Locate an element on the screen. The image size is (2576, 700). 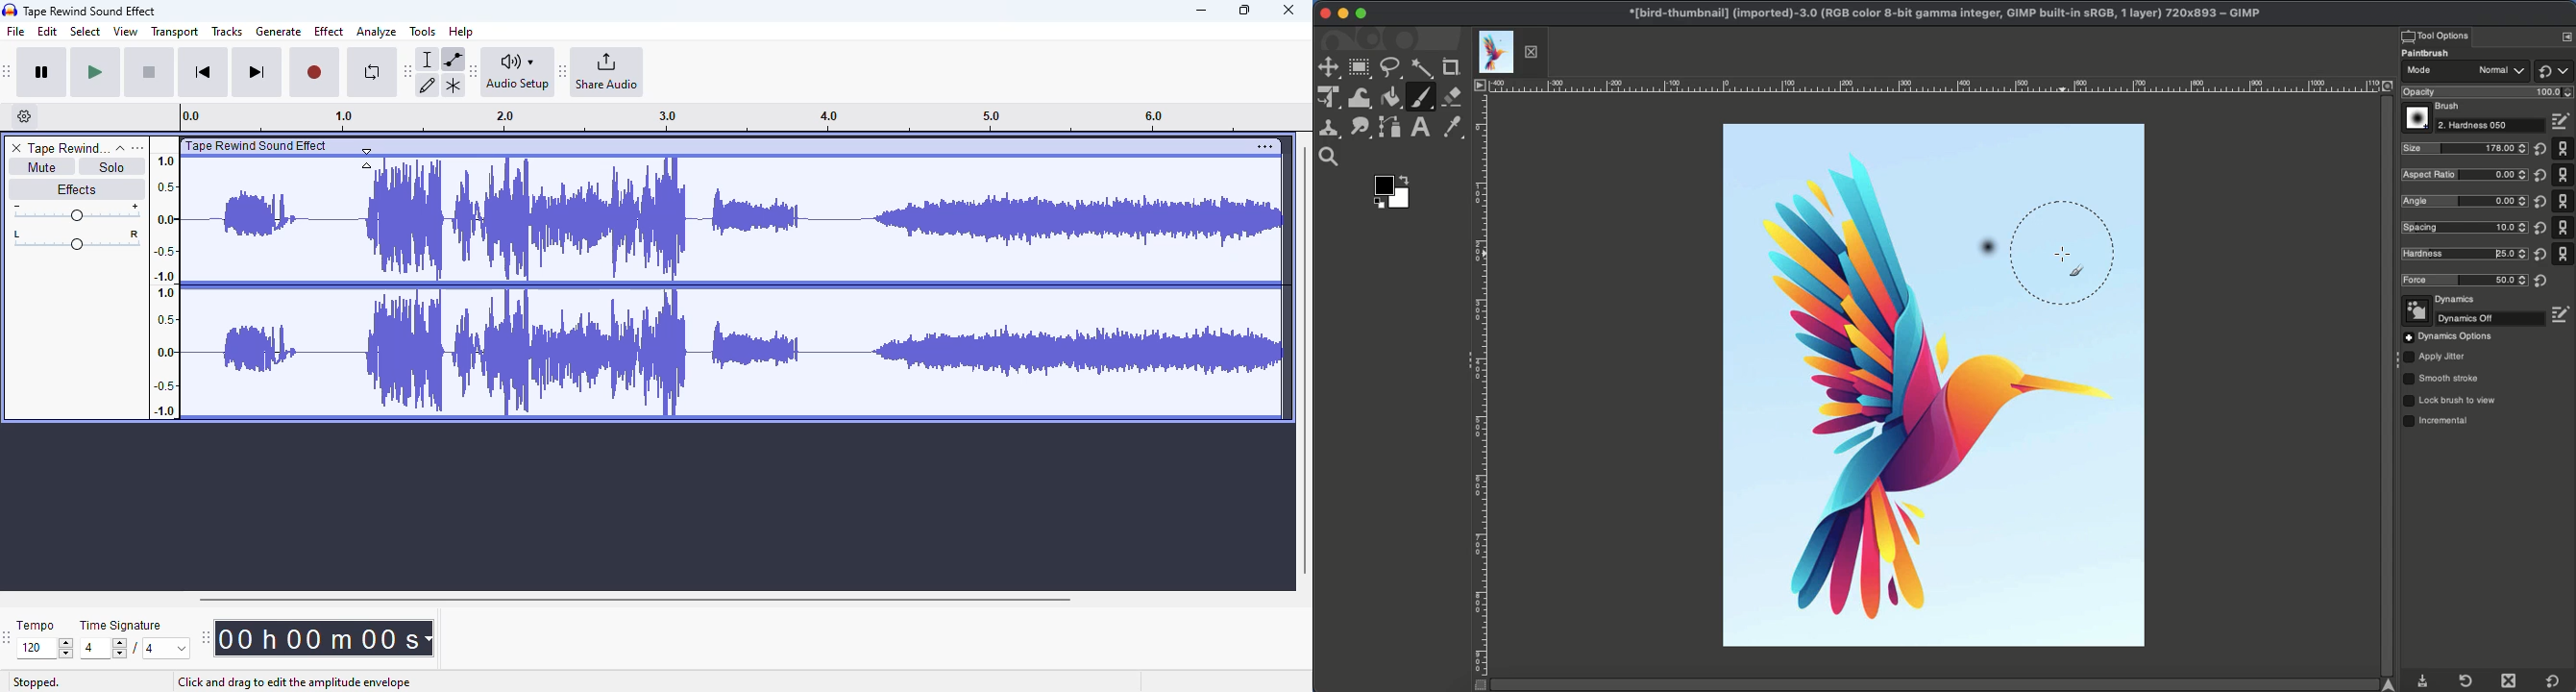
Hardness is located at coordinates (2492, 126).